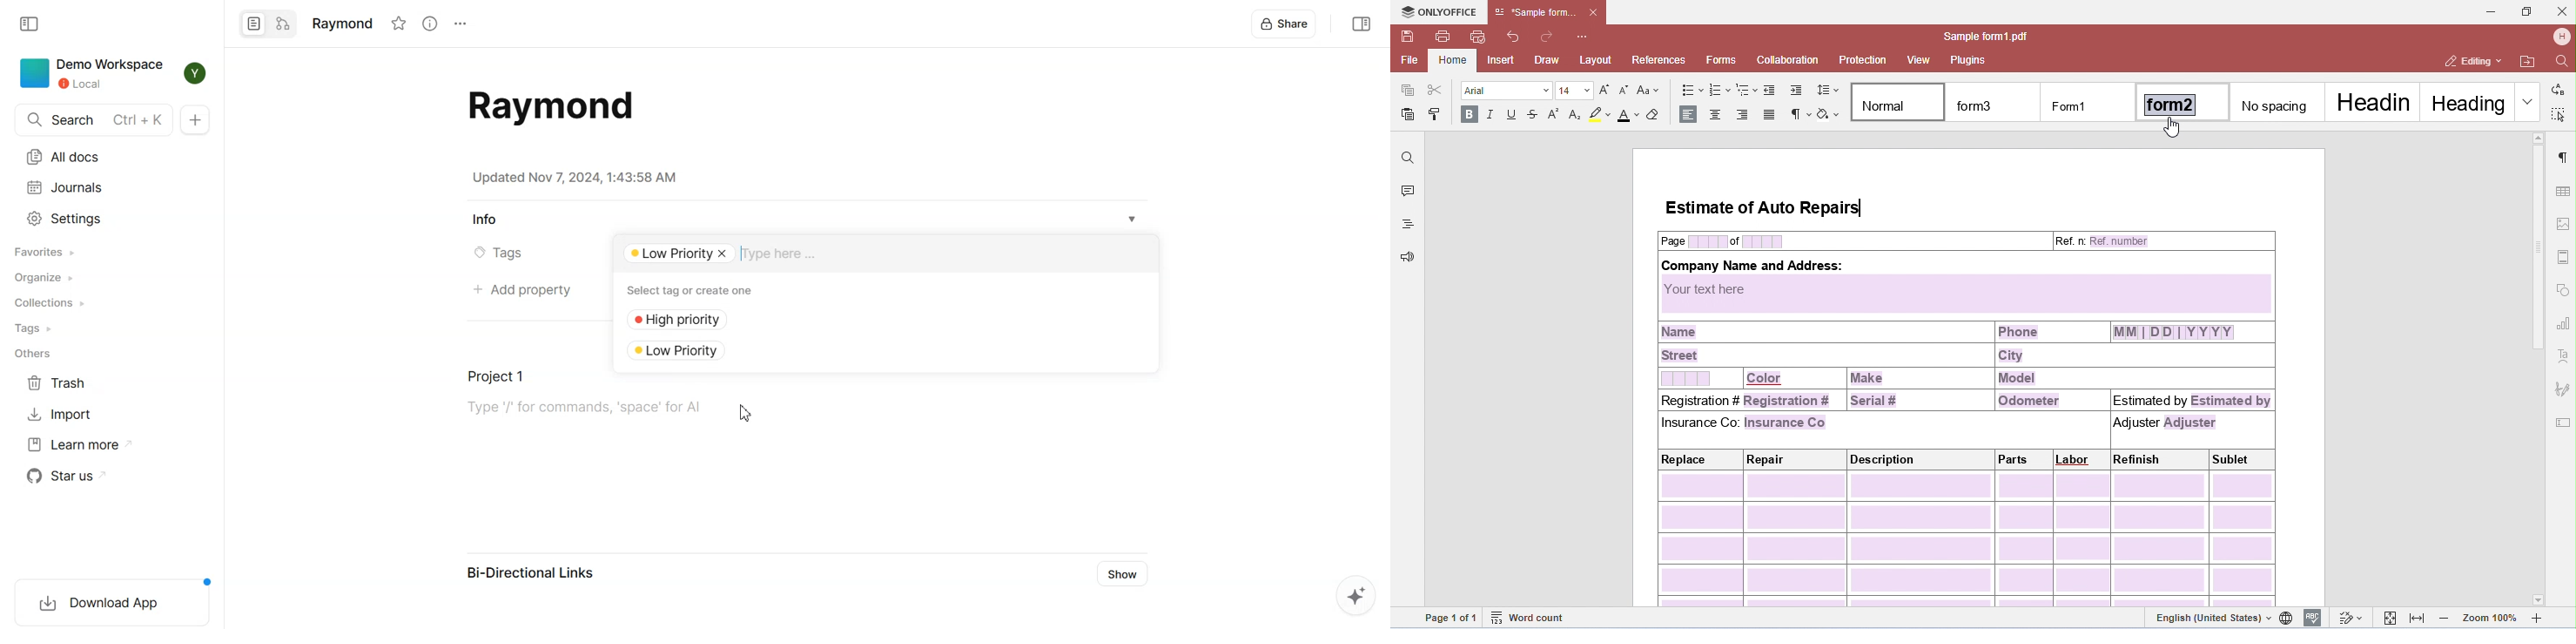 Image resolution: width=2576 pixels, height=644 pixels. I want to click on New doc, so click(195, 120).